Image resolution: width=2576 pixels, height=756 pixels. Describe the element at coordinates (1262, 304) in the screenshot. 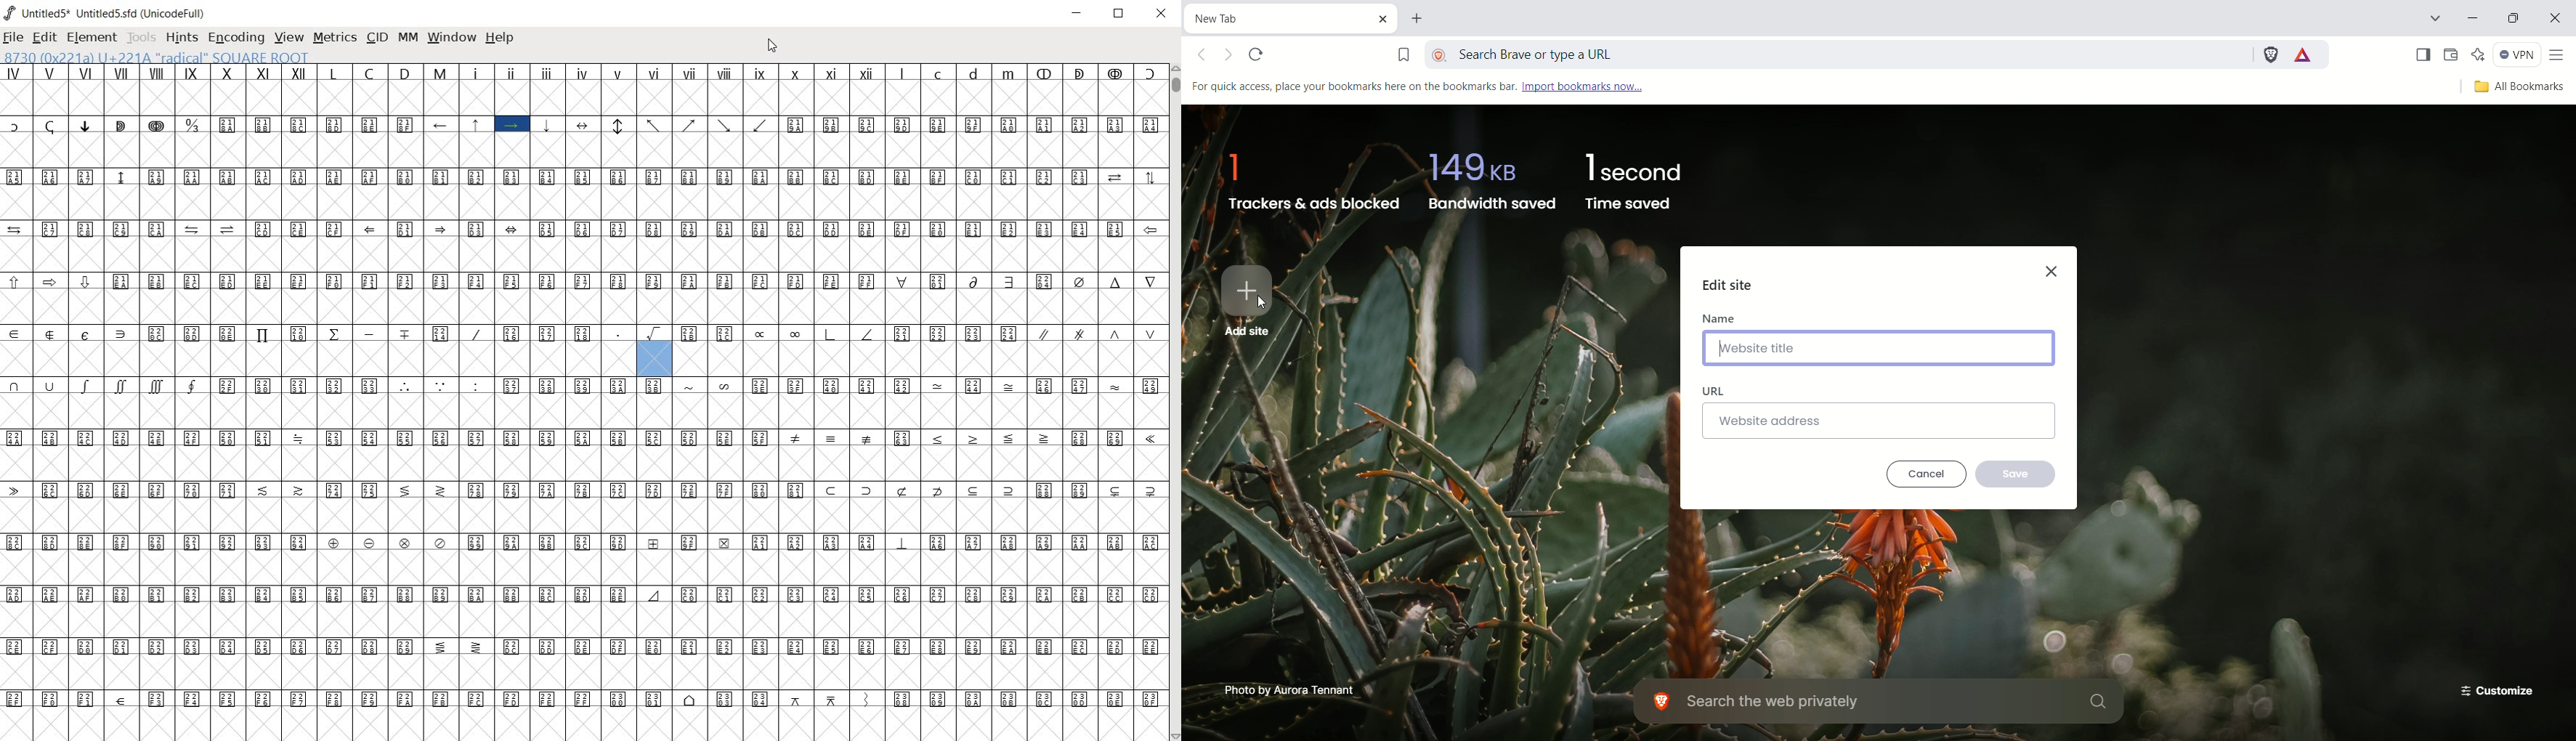

I see `cursor` at that location.